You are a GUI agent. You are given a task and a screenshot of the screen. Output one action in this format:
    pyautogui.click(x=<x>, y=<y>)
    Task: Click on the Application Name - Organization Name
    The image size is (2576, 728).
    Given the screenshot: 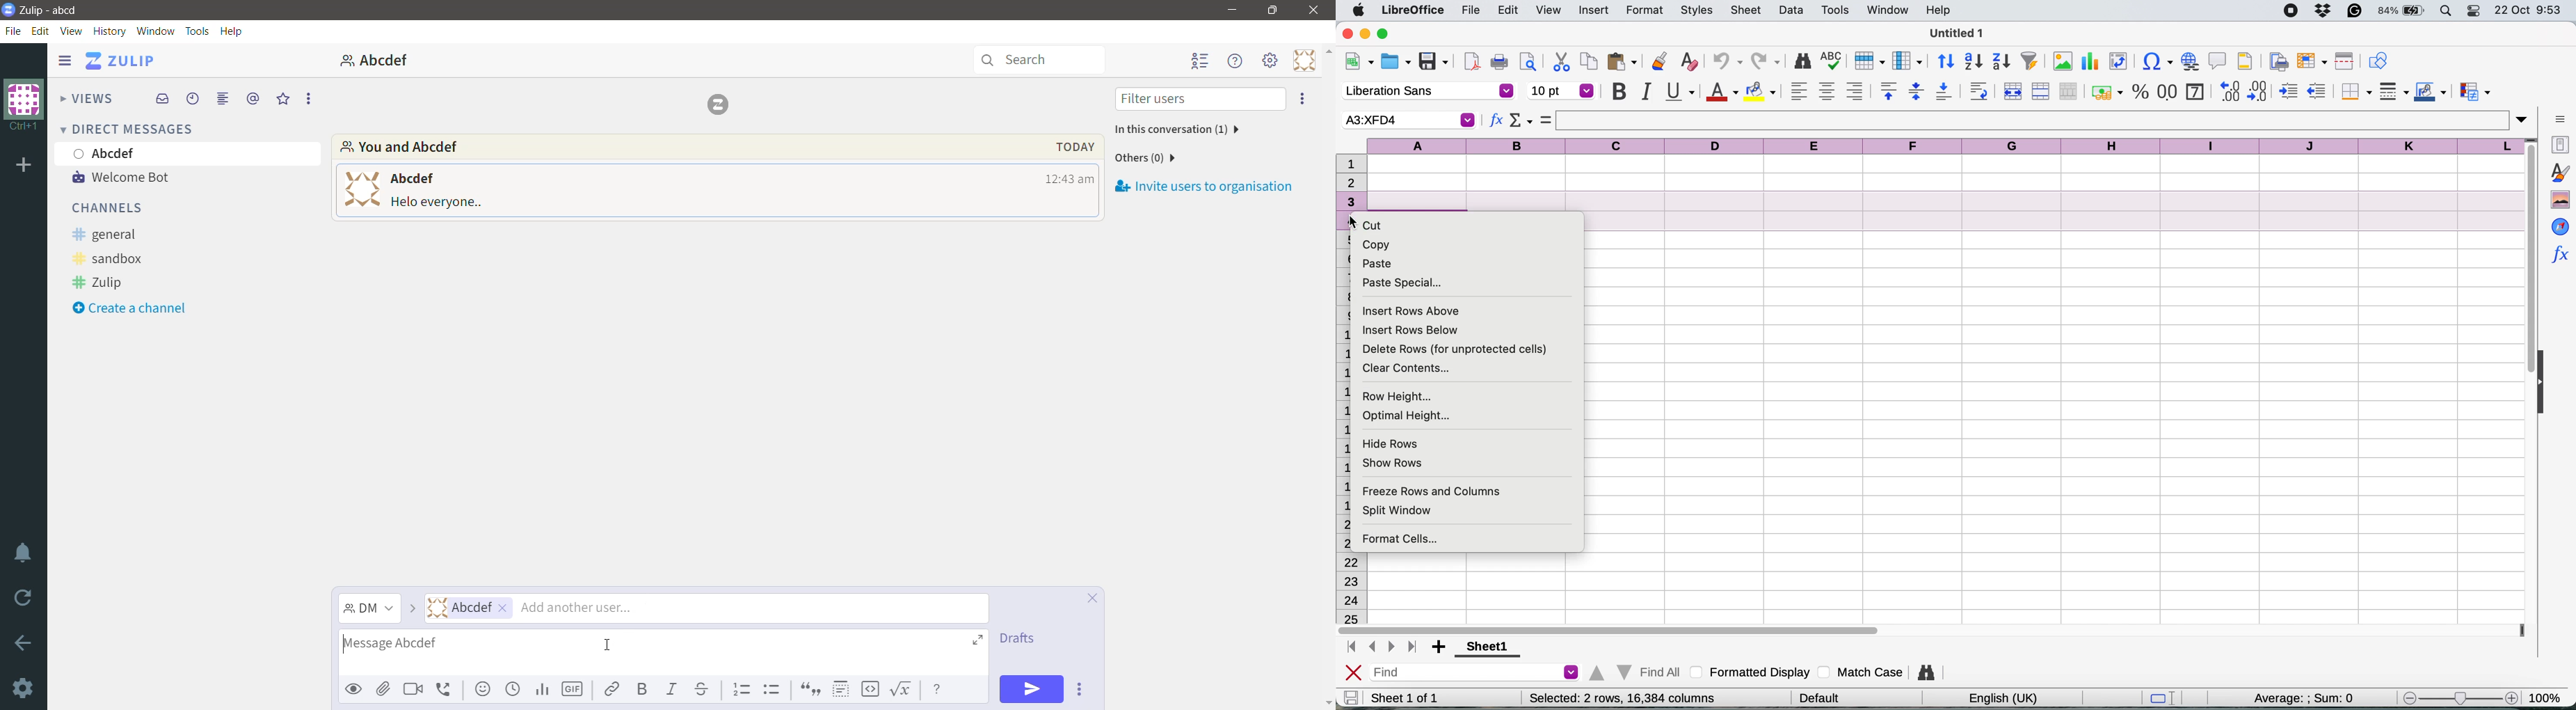 What is the action you would take?
    pyautogui.click(x=56, y=8)
    